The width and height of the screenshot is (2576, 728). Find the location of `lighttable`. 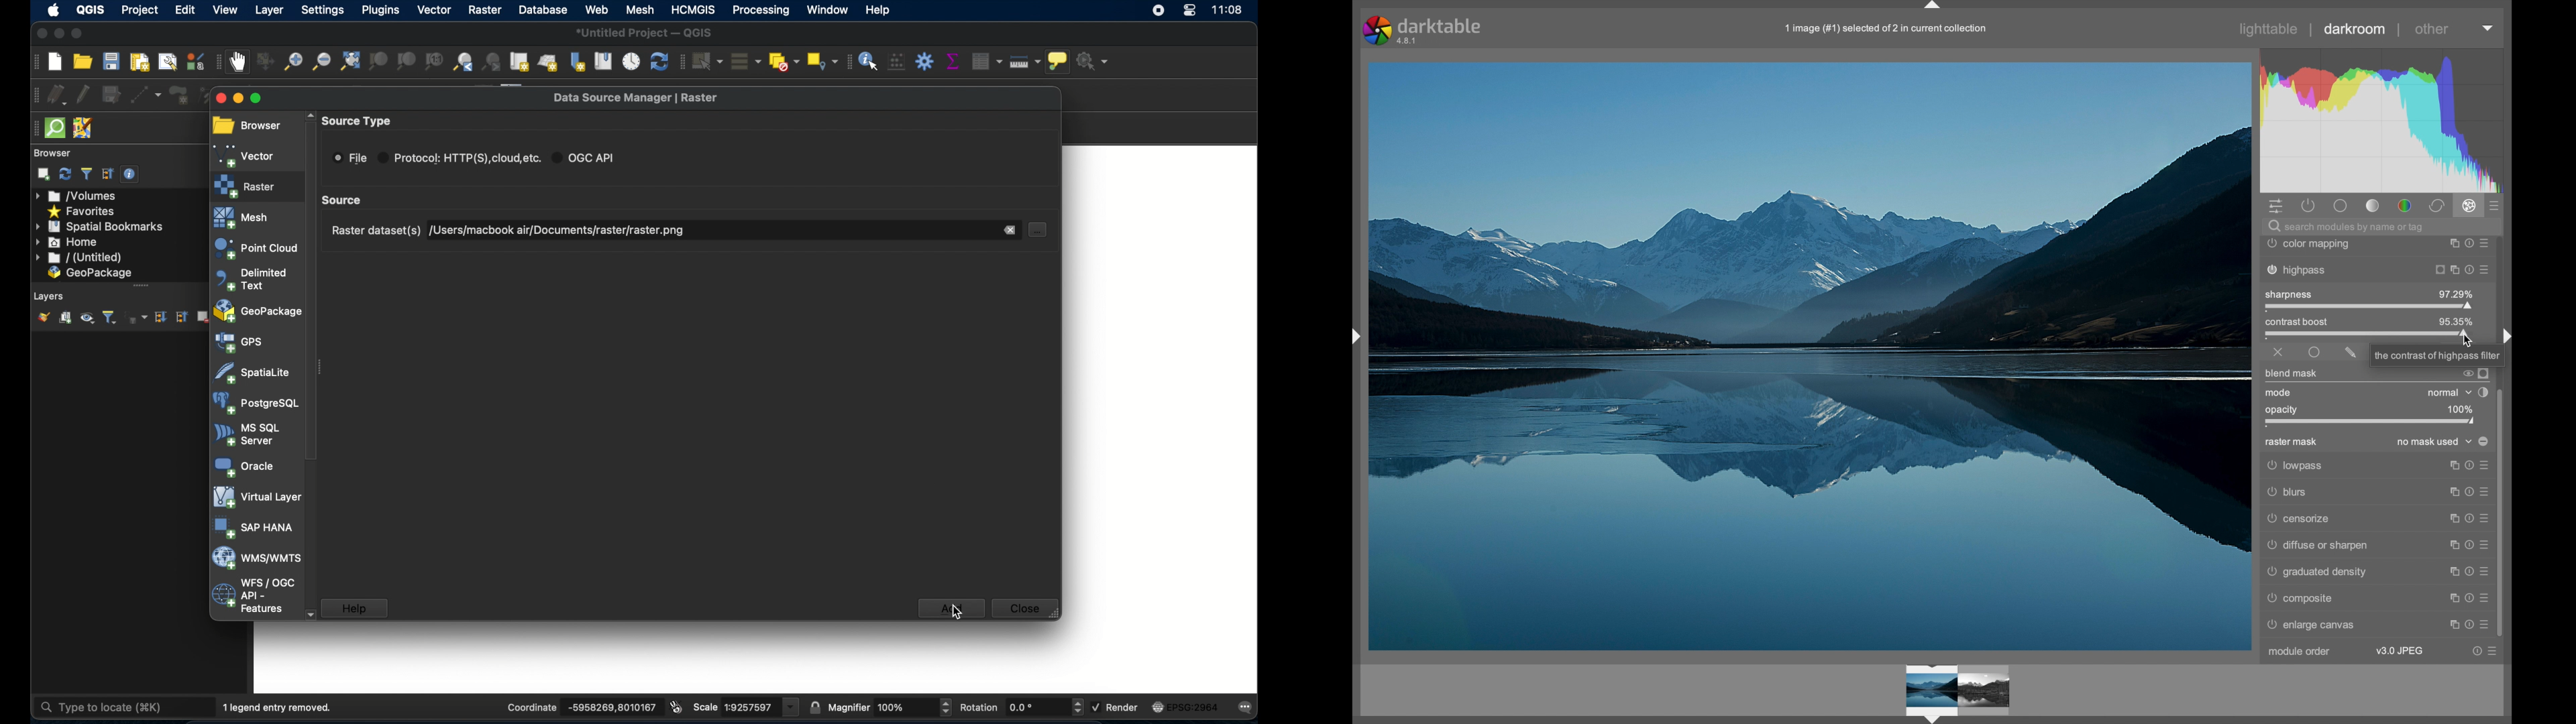

lighttable is located at coordinates (2269, 29).